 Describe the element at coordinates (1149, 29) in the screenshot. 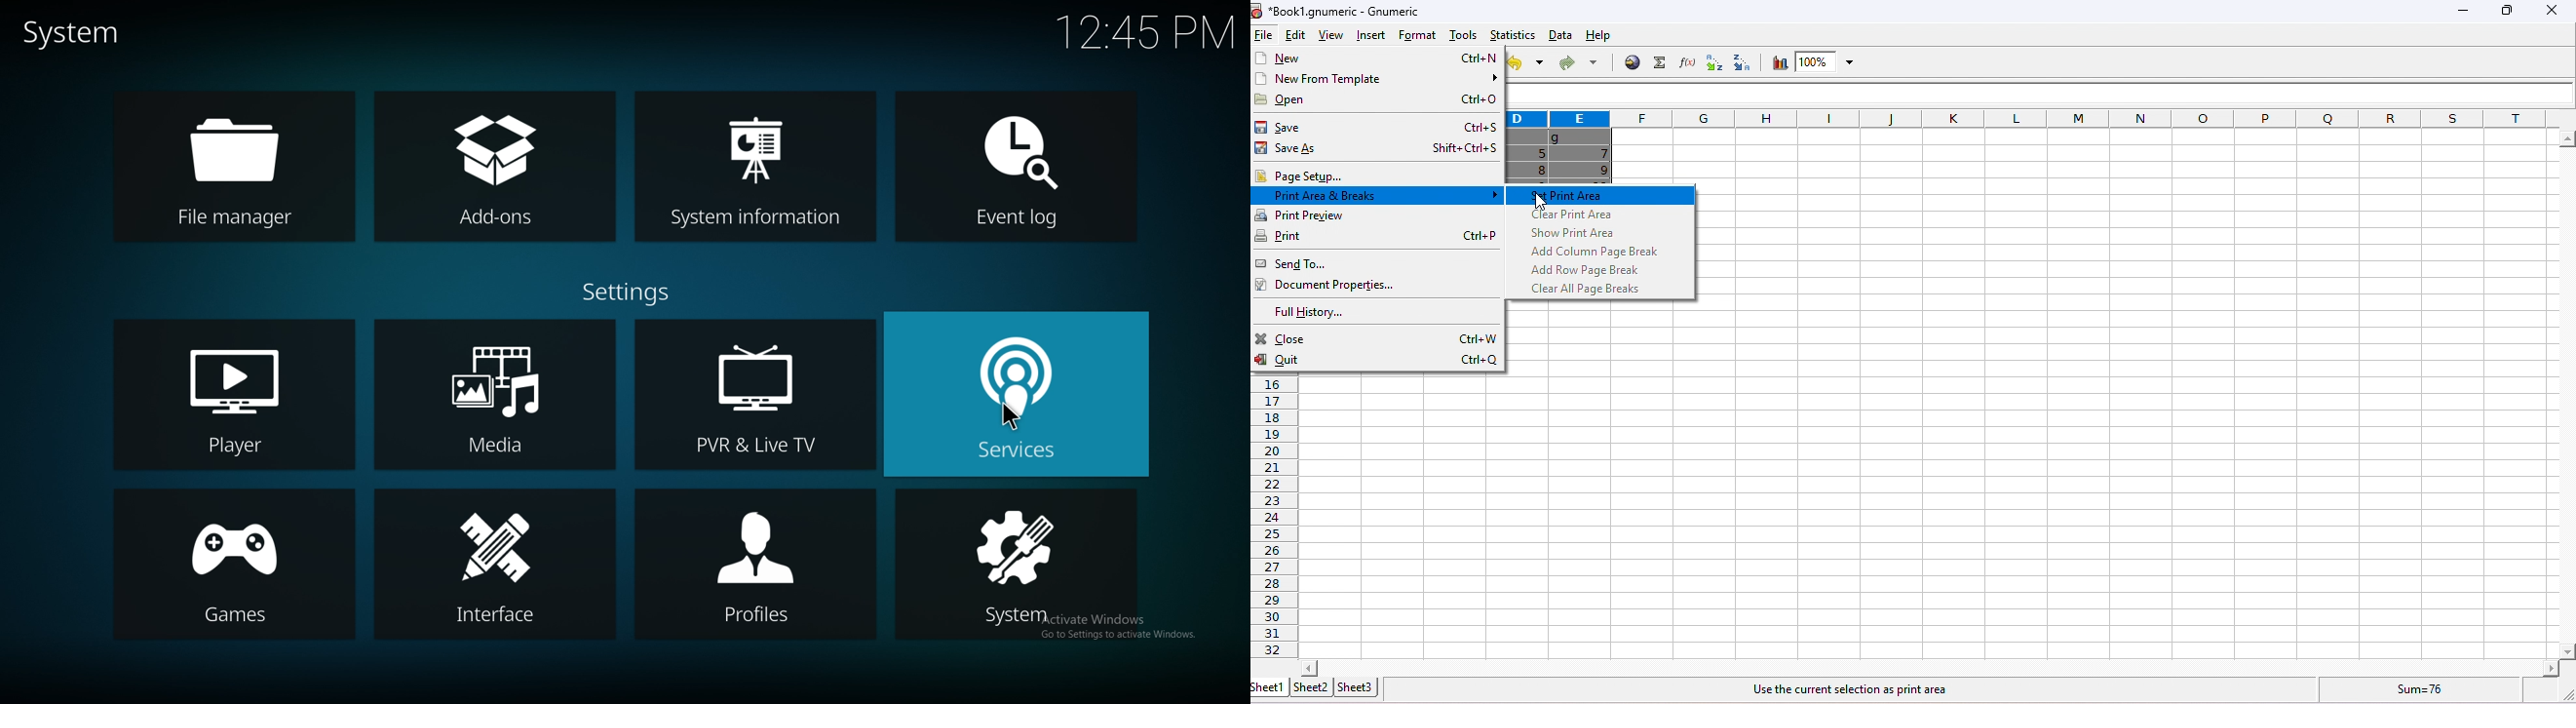

I see `time` at that location.